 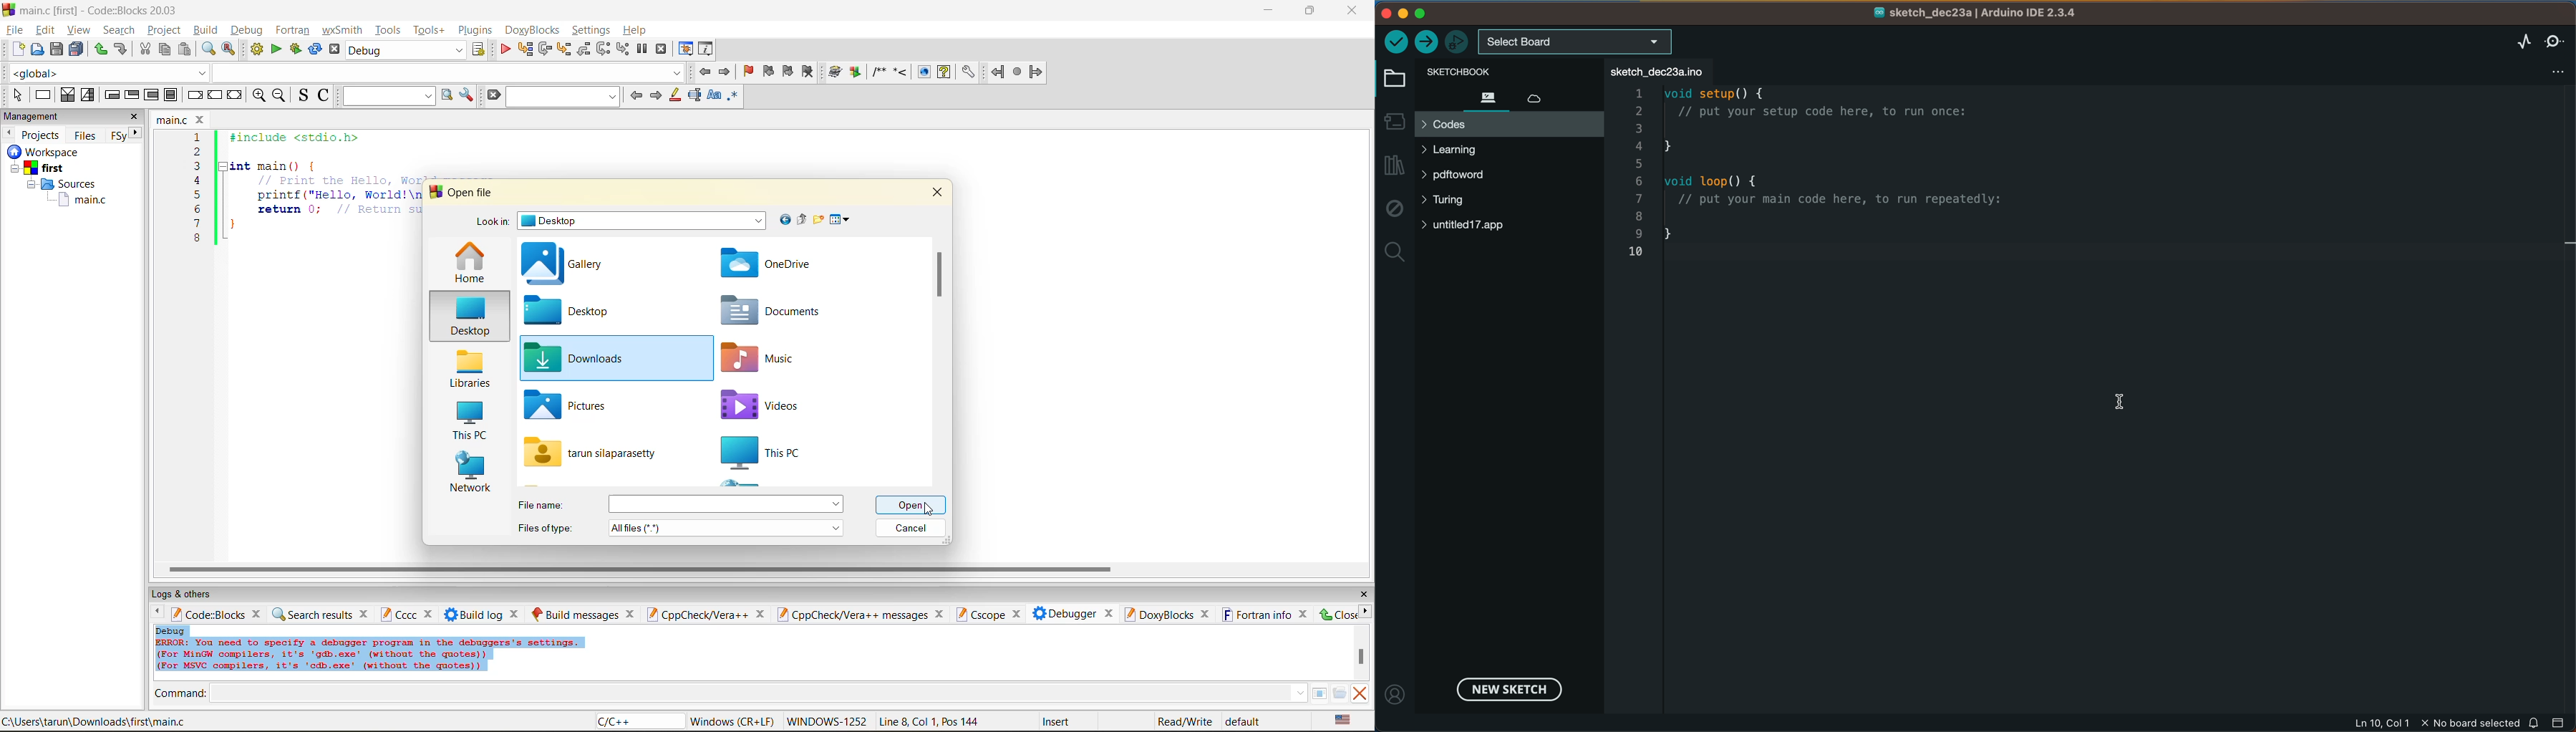 What do you see at coordinates (119, 49) in the screenshot?
I see `undo` at bounding box center [119, 49].